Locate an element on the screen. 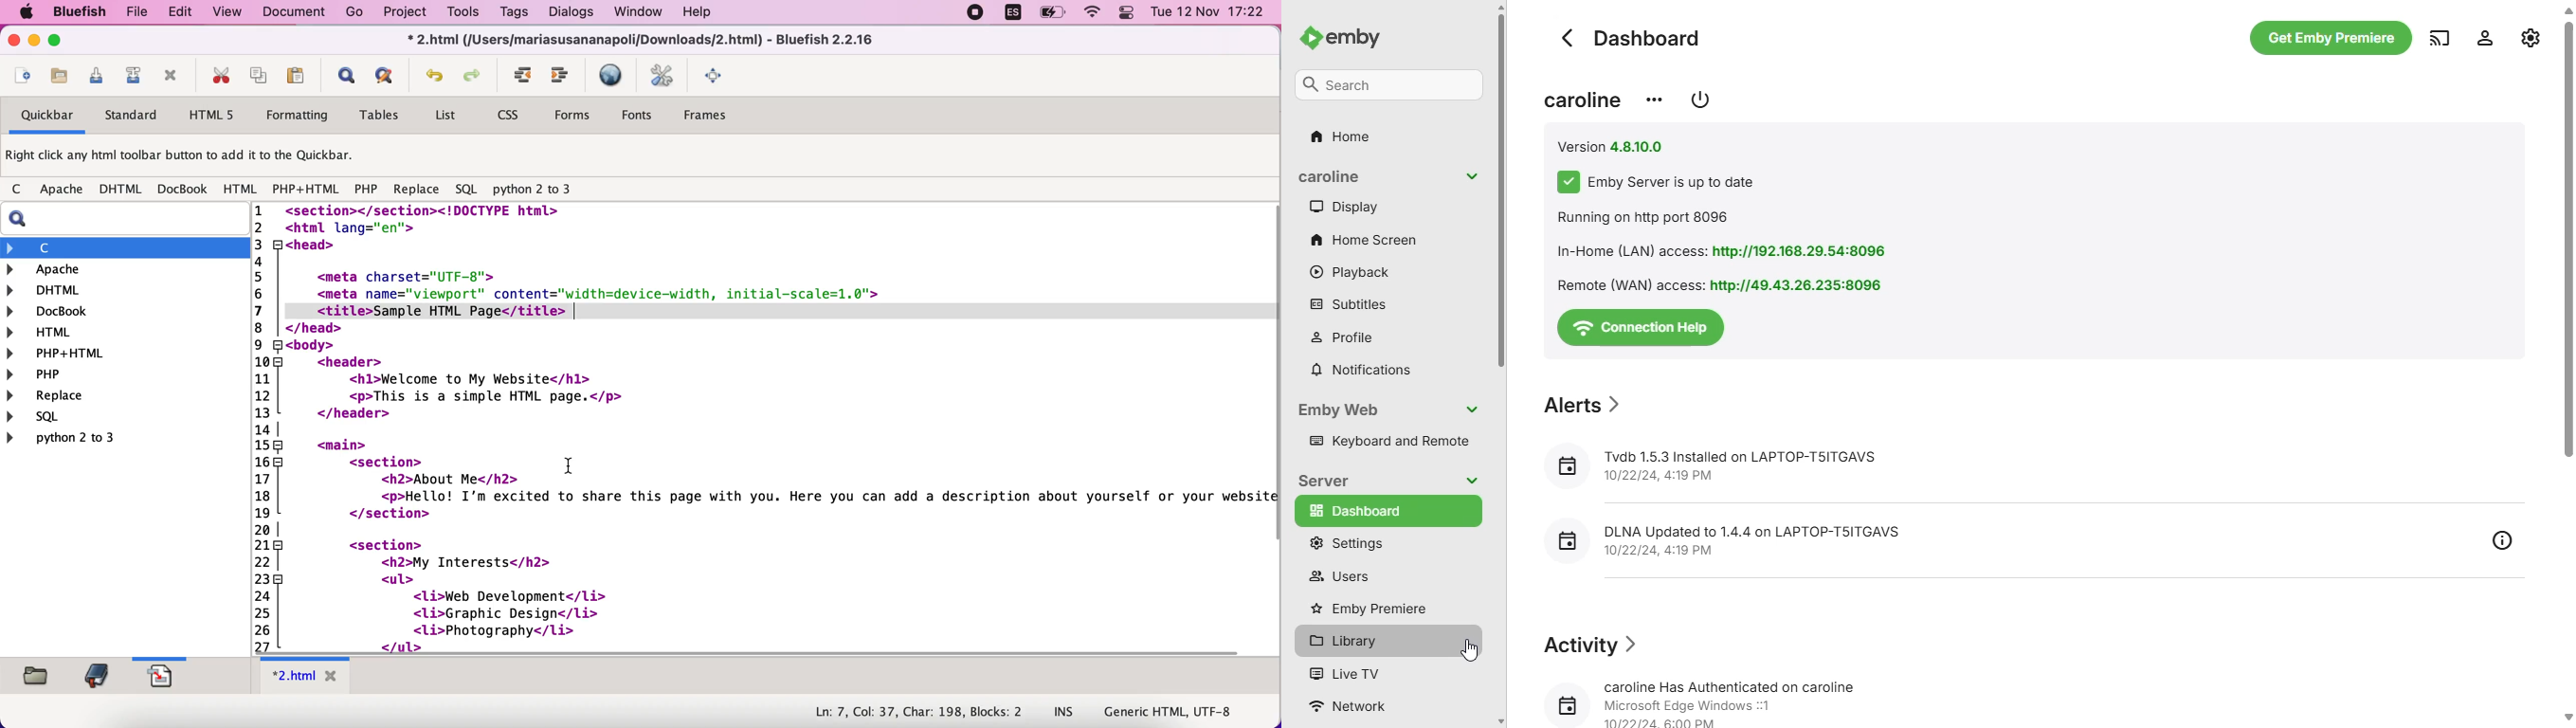  fonts is located at coordinates (644, 115).